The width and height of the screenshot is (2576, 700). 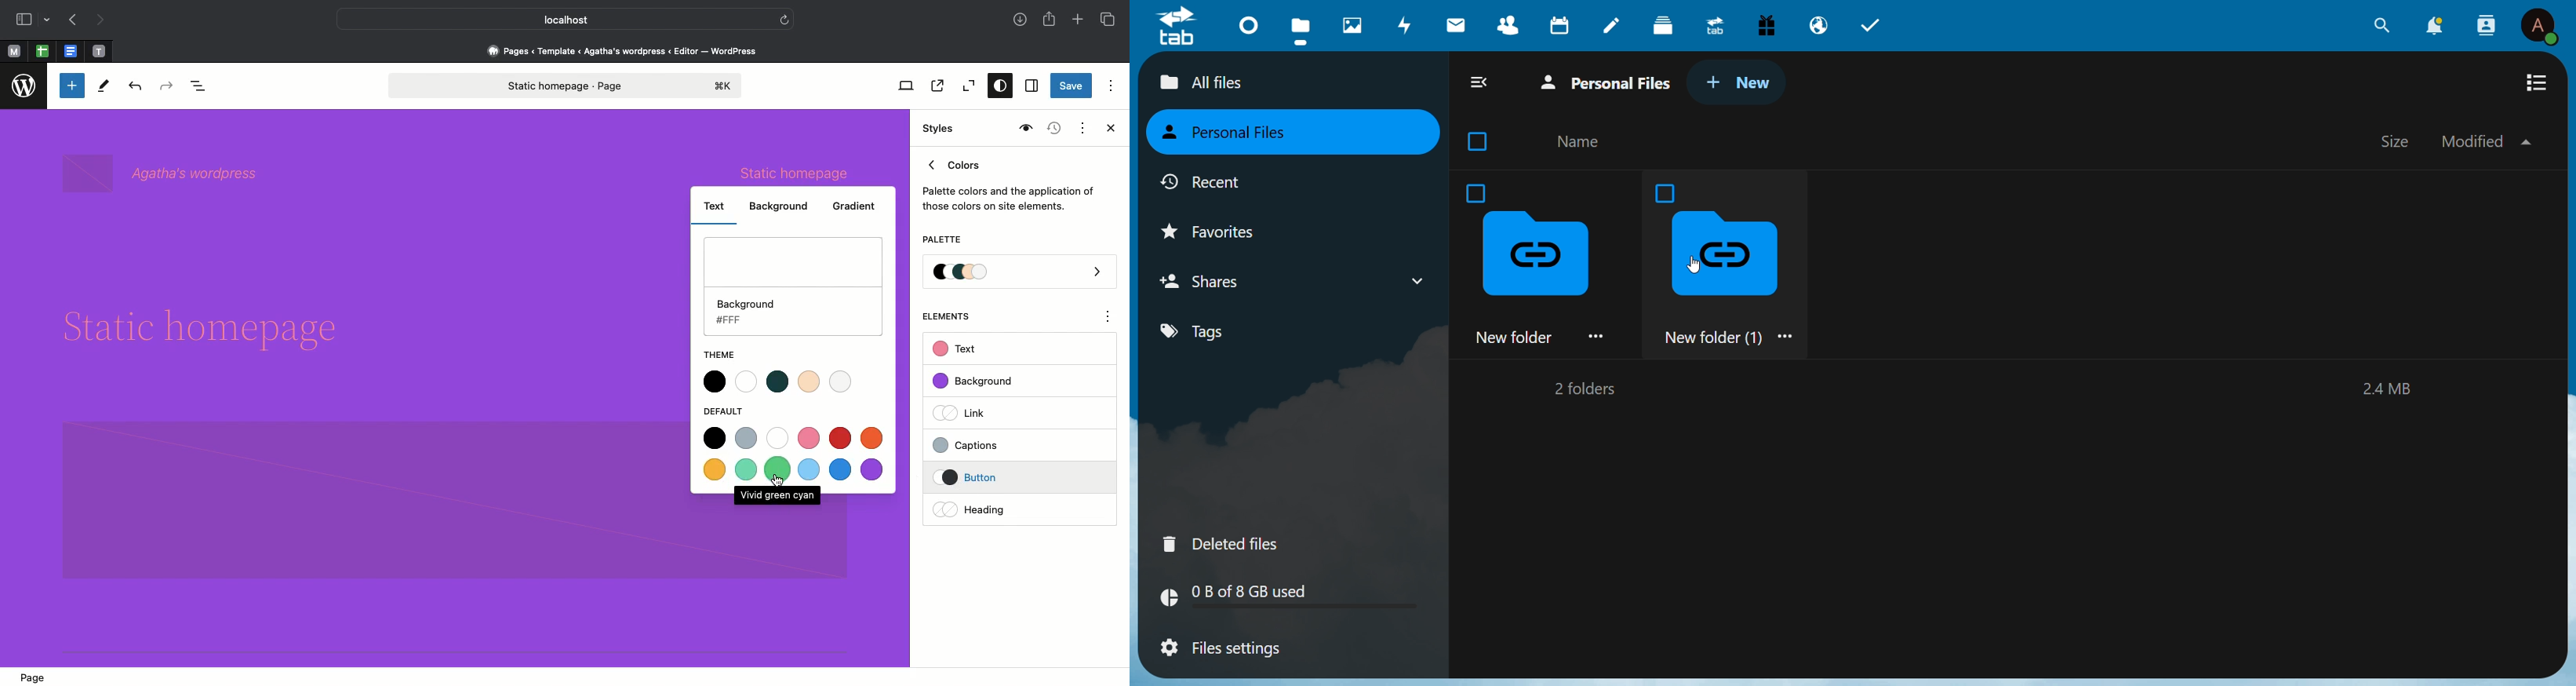 I want to click on new folder, so click(x=1544, y=262).